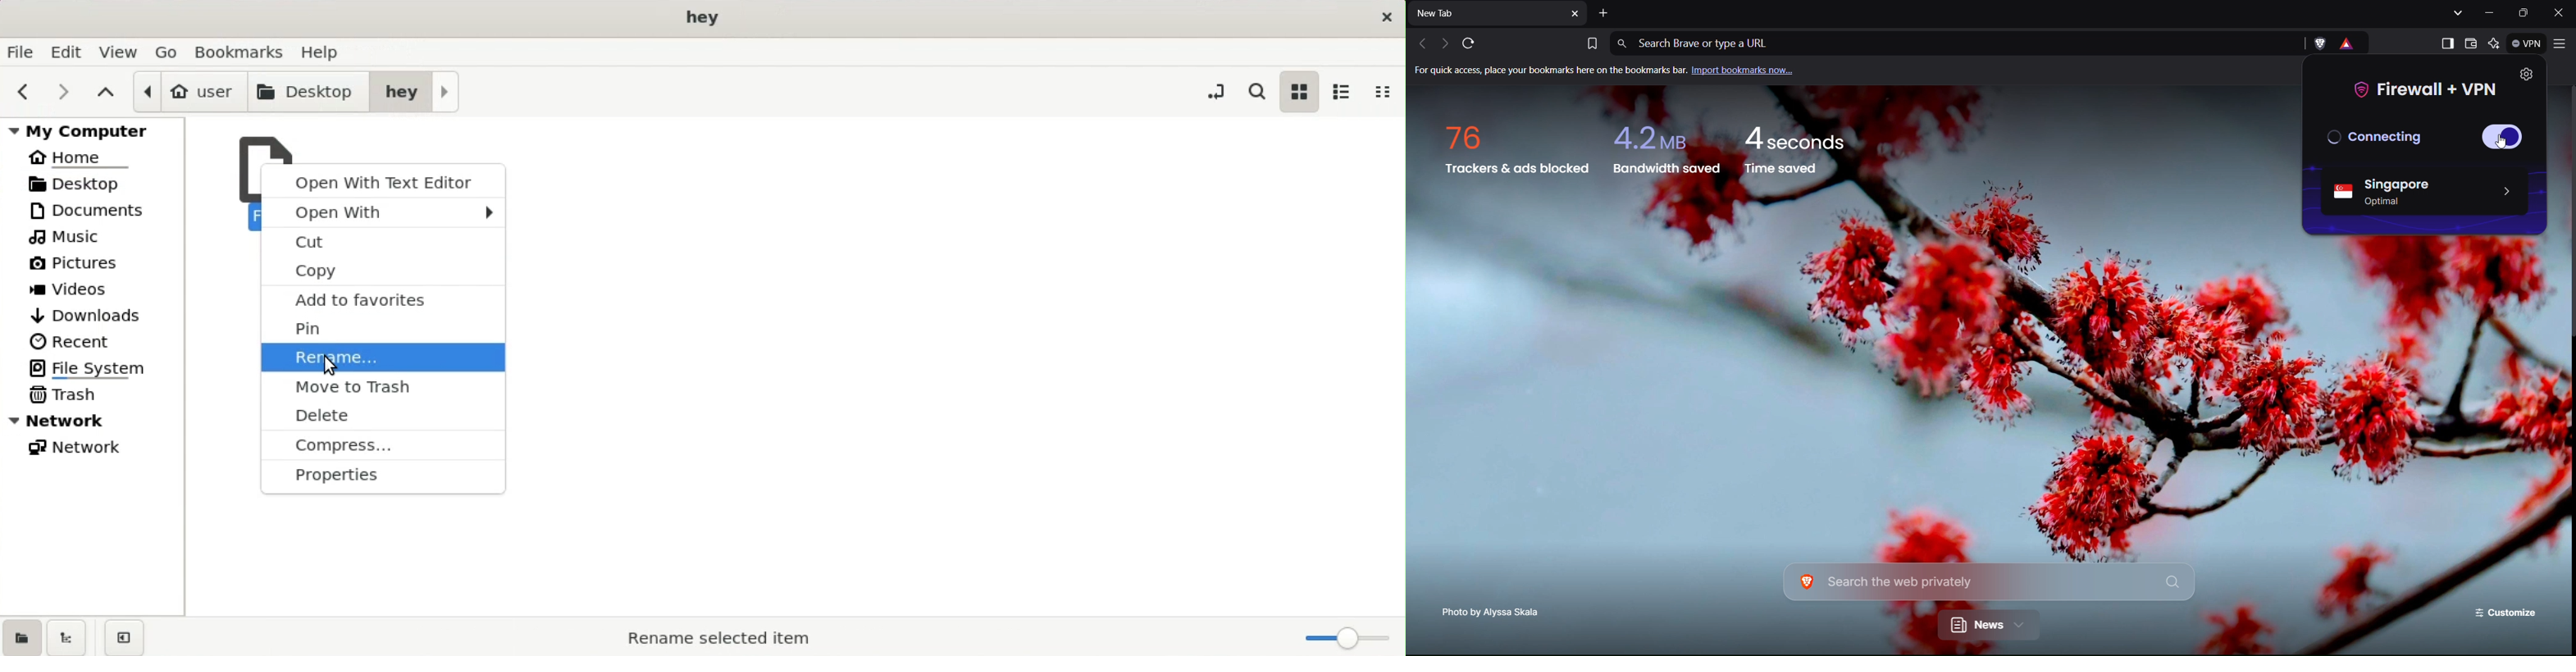 The width and height of the screenshot is (2576, 672). Describe the element at coordinates (1342, 91) in the screenshot. I see `list view` at that location.